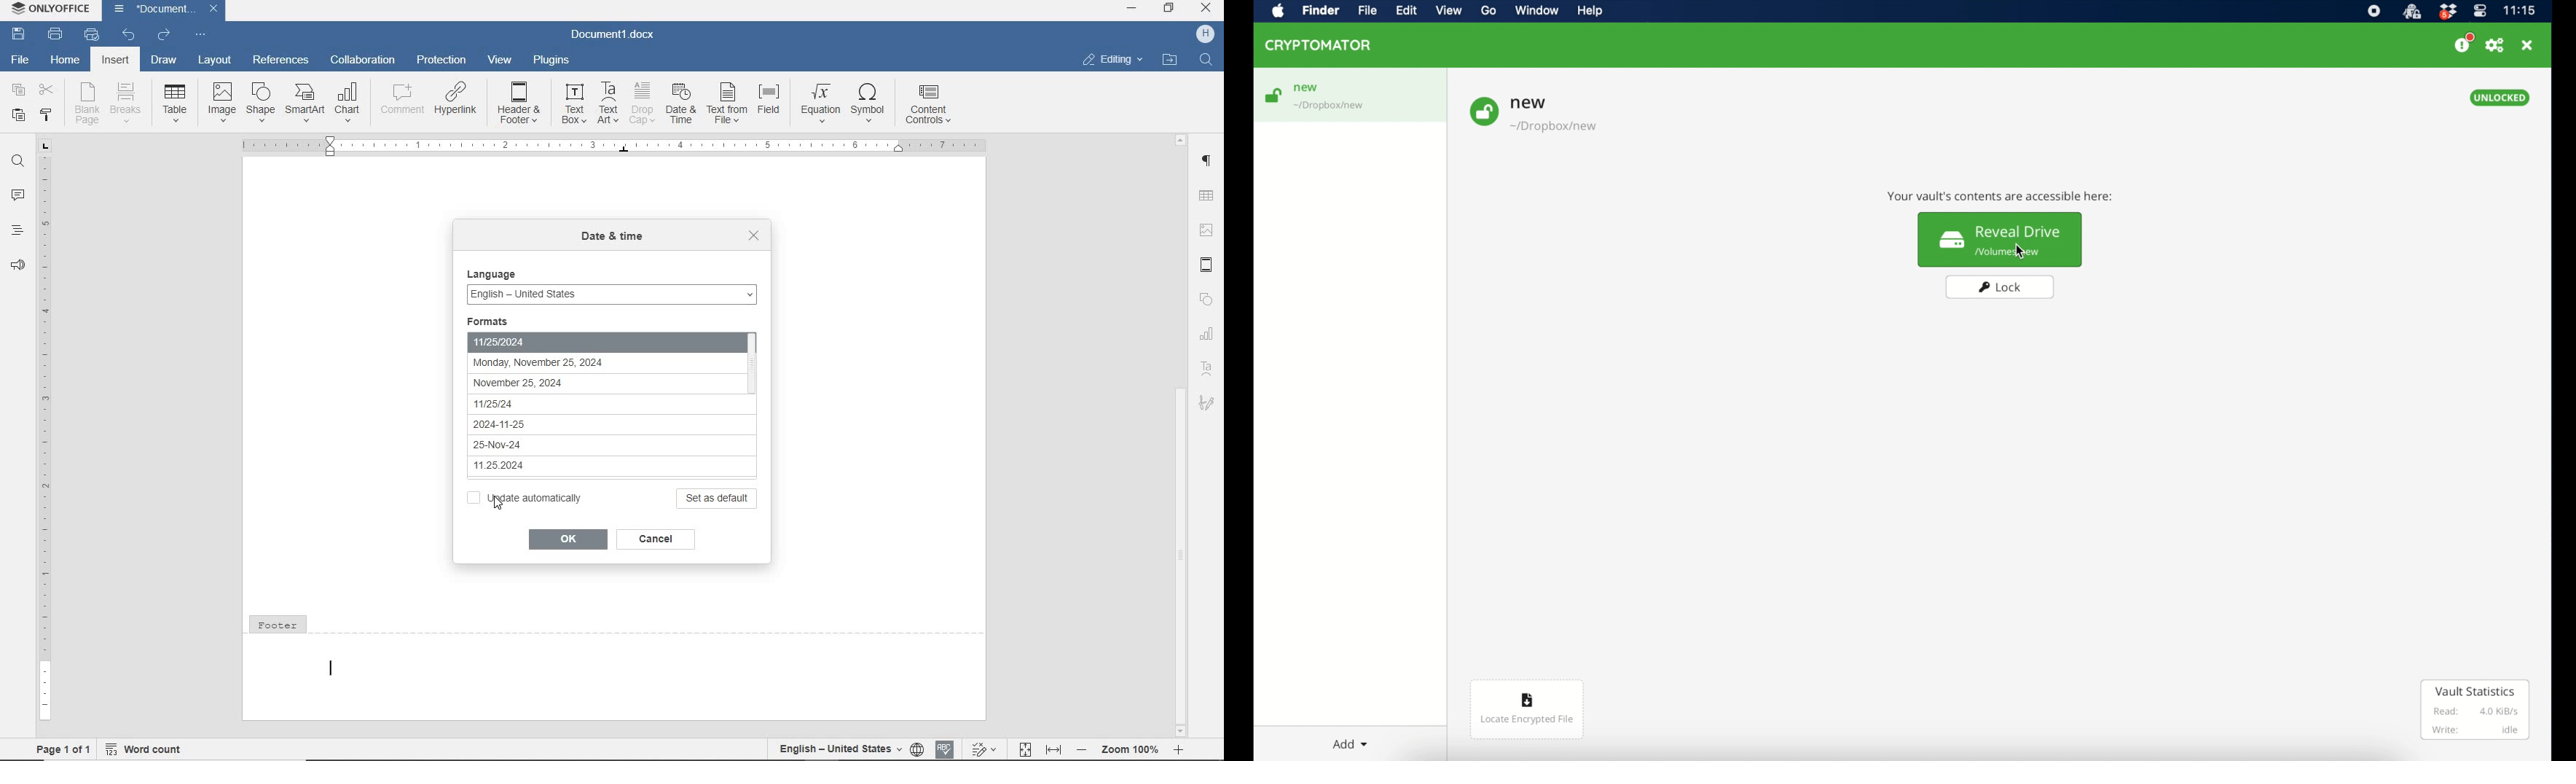 This screenshot has width=2576, height=784. Describe the element at coordinates (1209, 407) in the screenshot. I see `Signature` at that location.